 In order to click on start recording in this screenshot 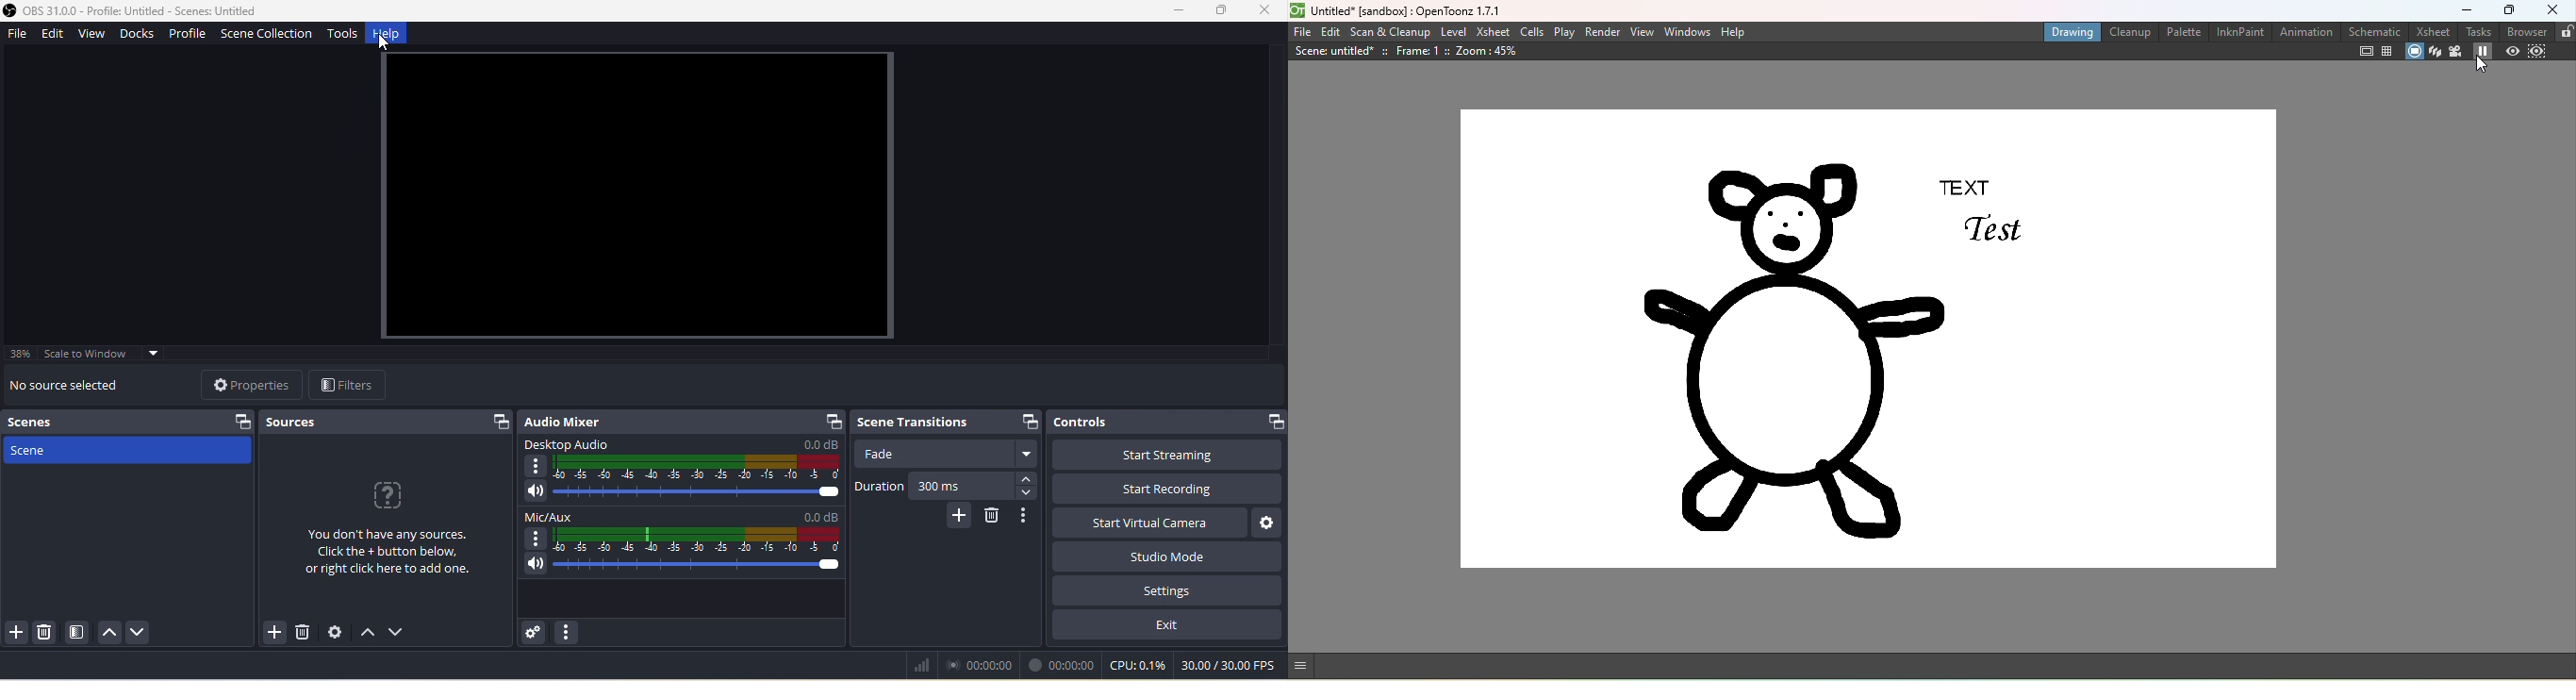, I will do `click(1166, 490)`.